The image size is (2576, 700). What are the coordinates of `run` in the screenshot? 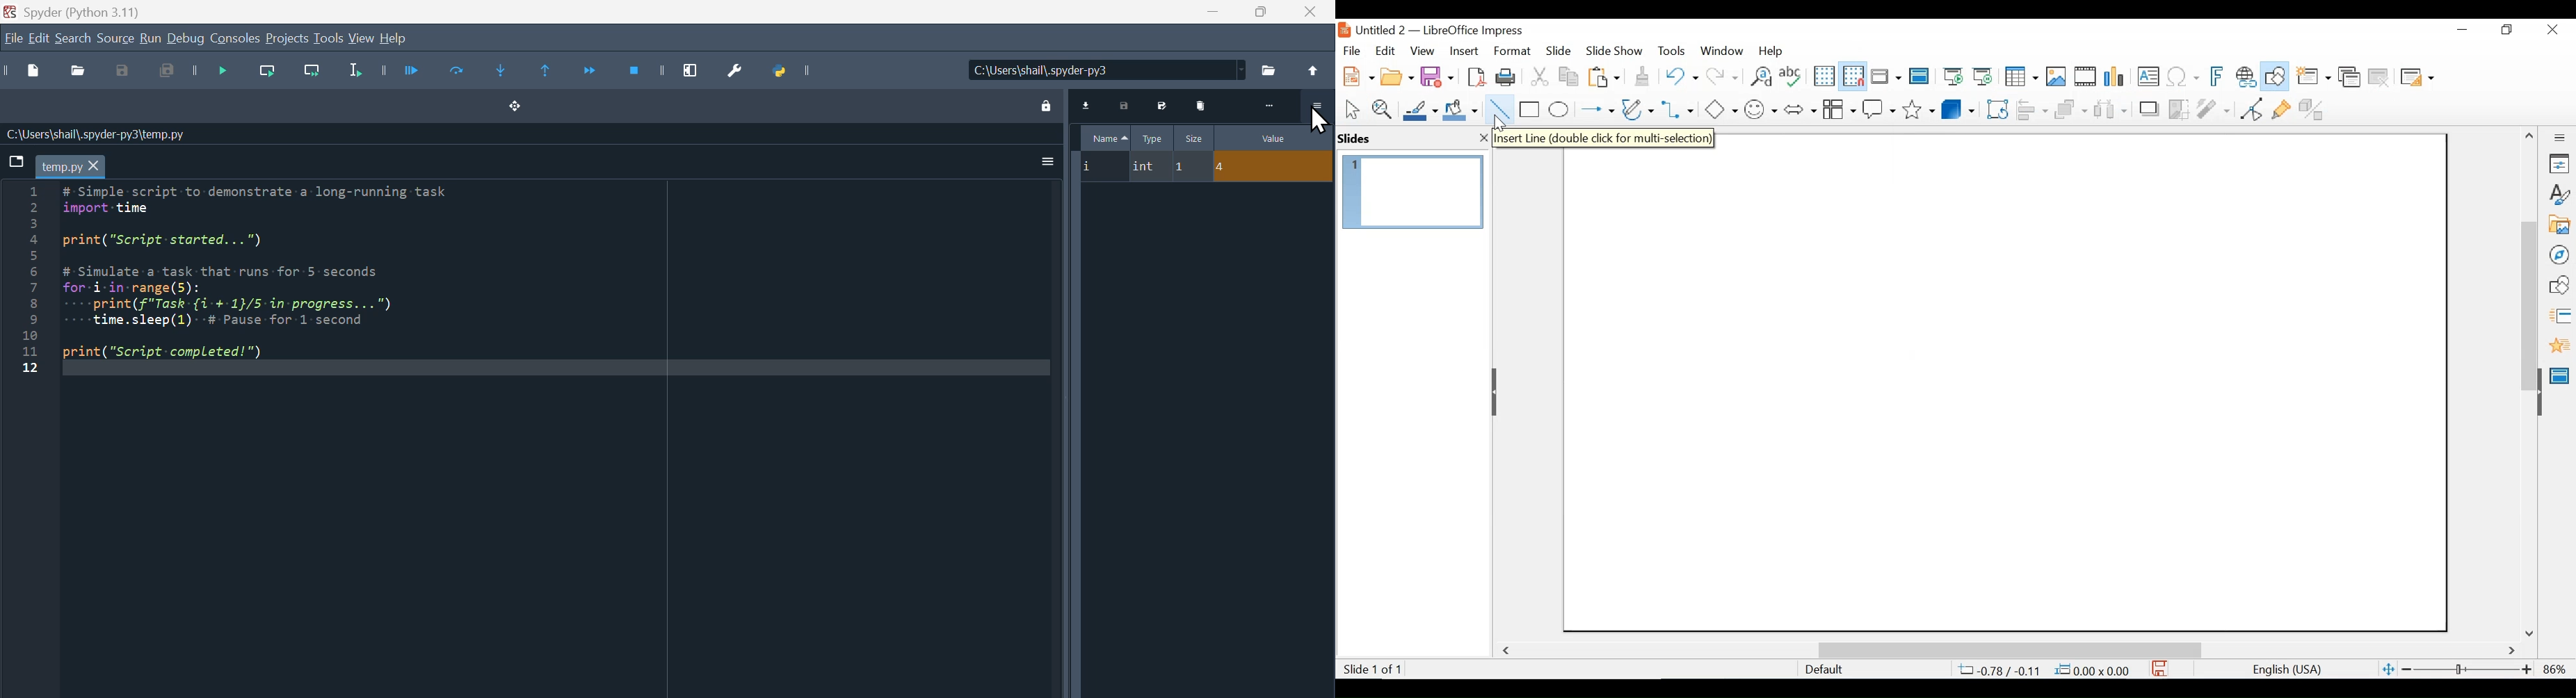 It's located at (150, 37).